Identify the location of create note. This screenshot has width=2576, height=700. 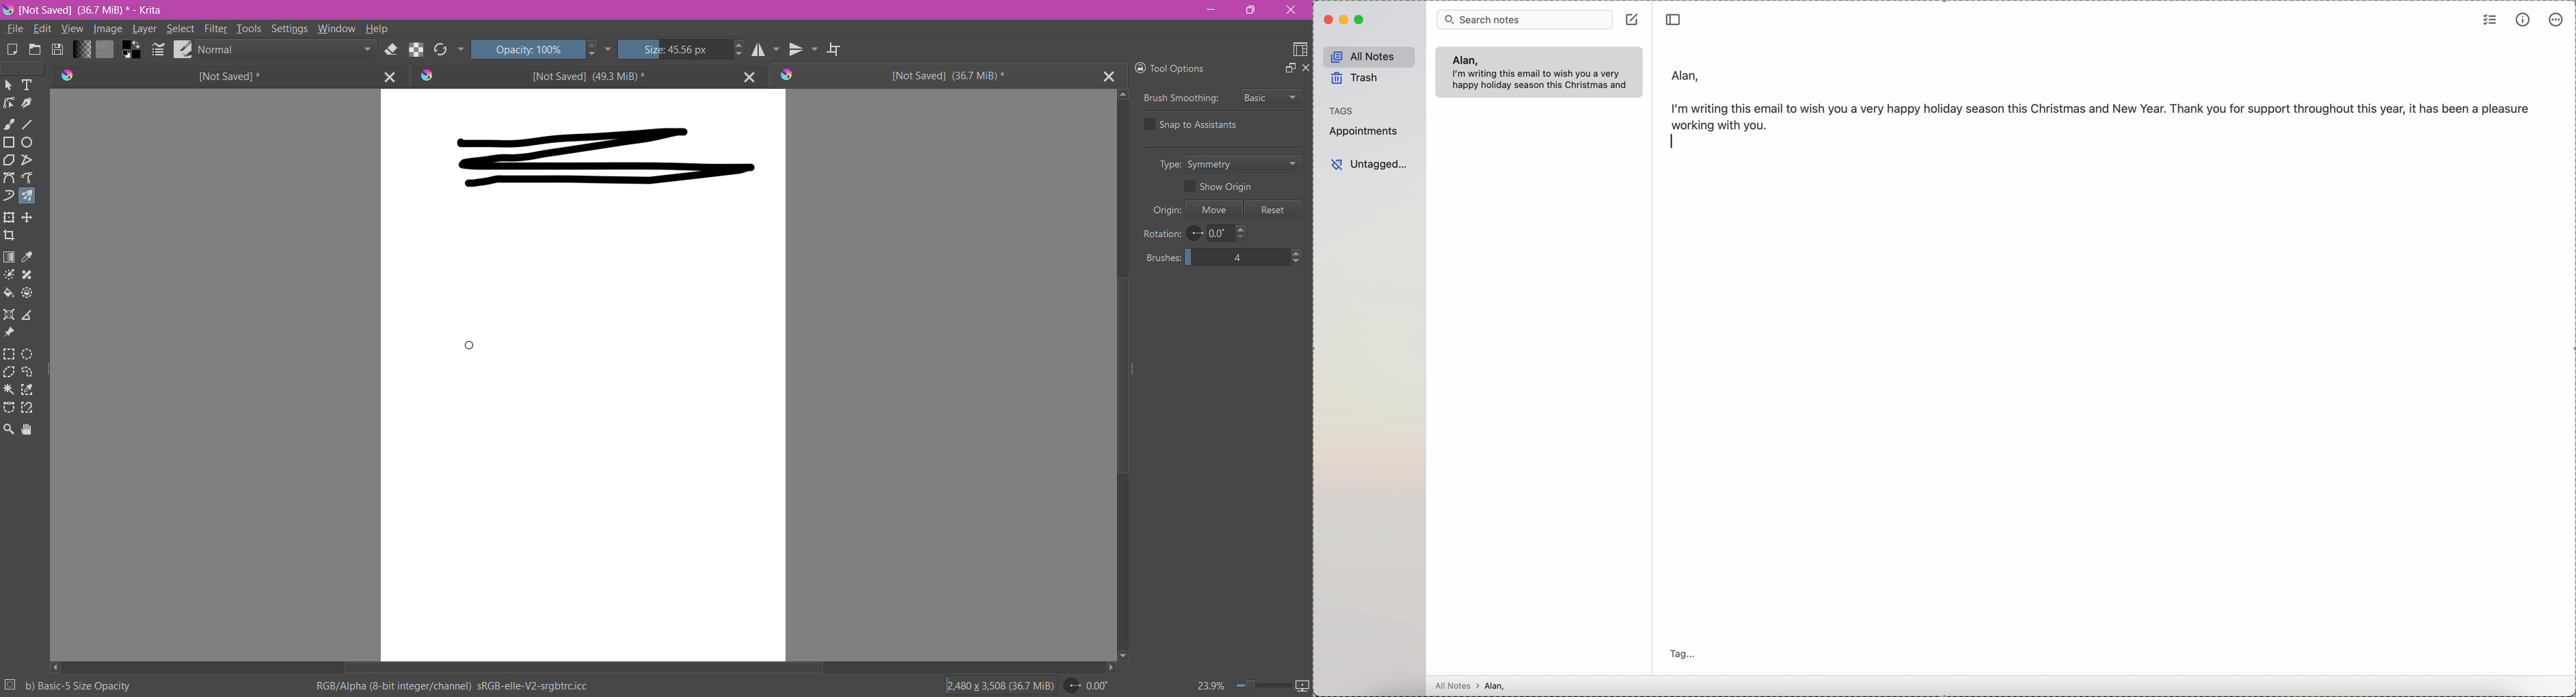
(1633, 19).